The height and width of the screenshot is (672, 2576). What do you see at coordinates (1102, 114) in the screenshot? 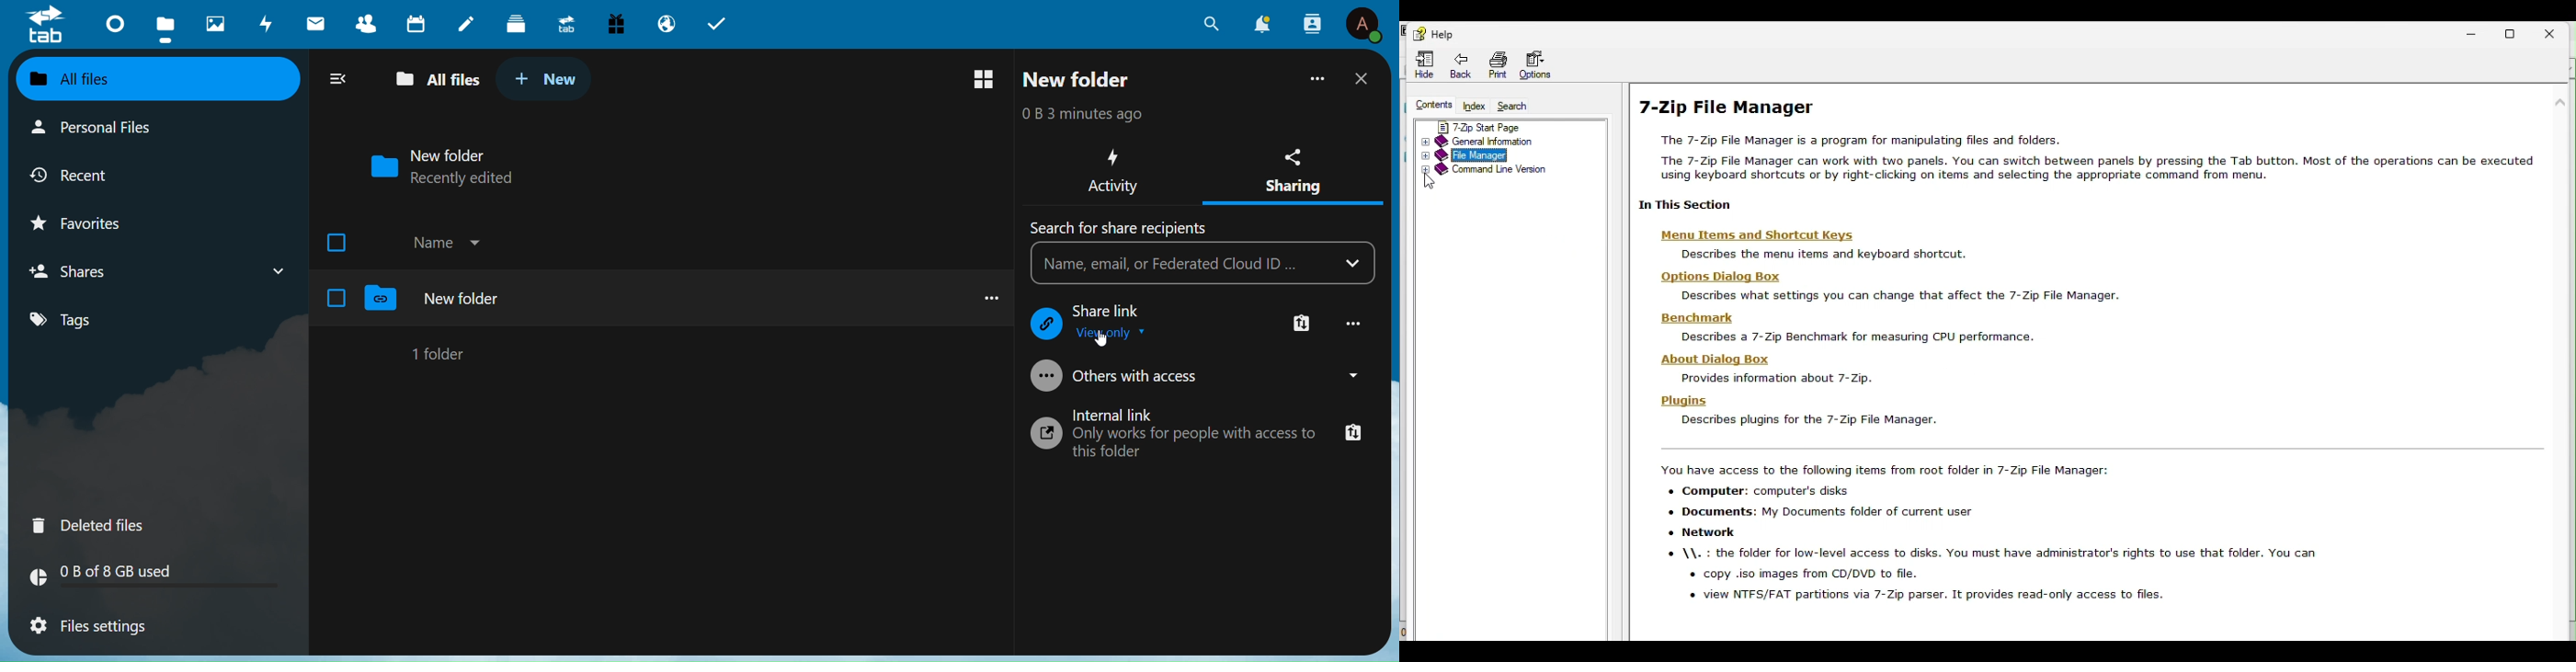
I see `Time` at bounding box center [1102, 114].